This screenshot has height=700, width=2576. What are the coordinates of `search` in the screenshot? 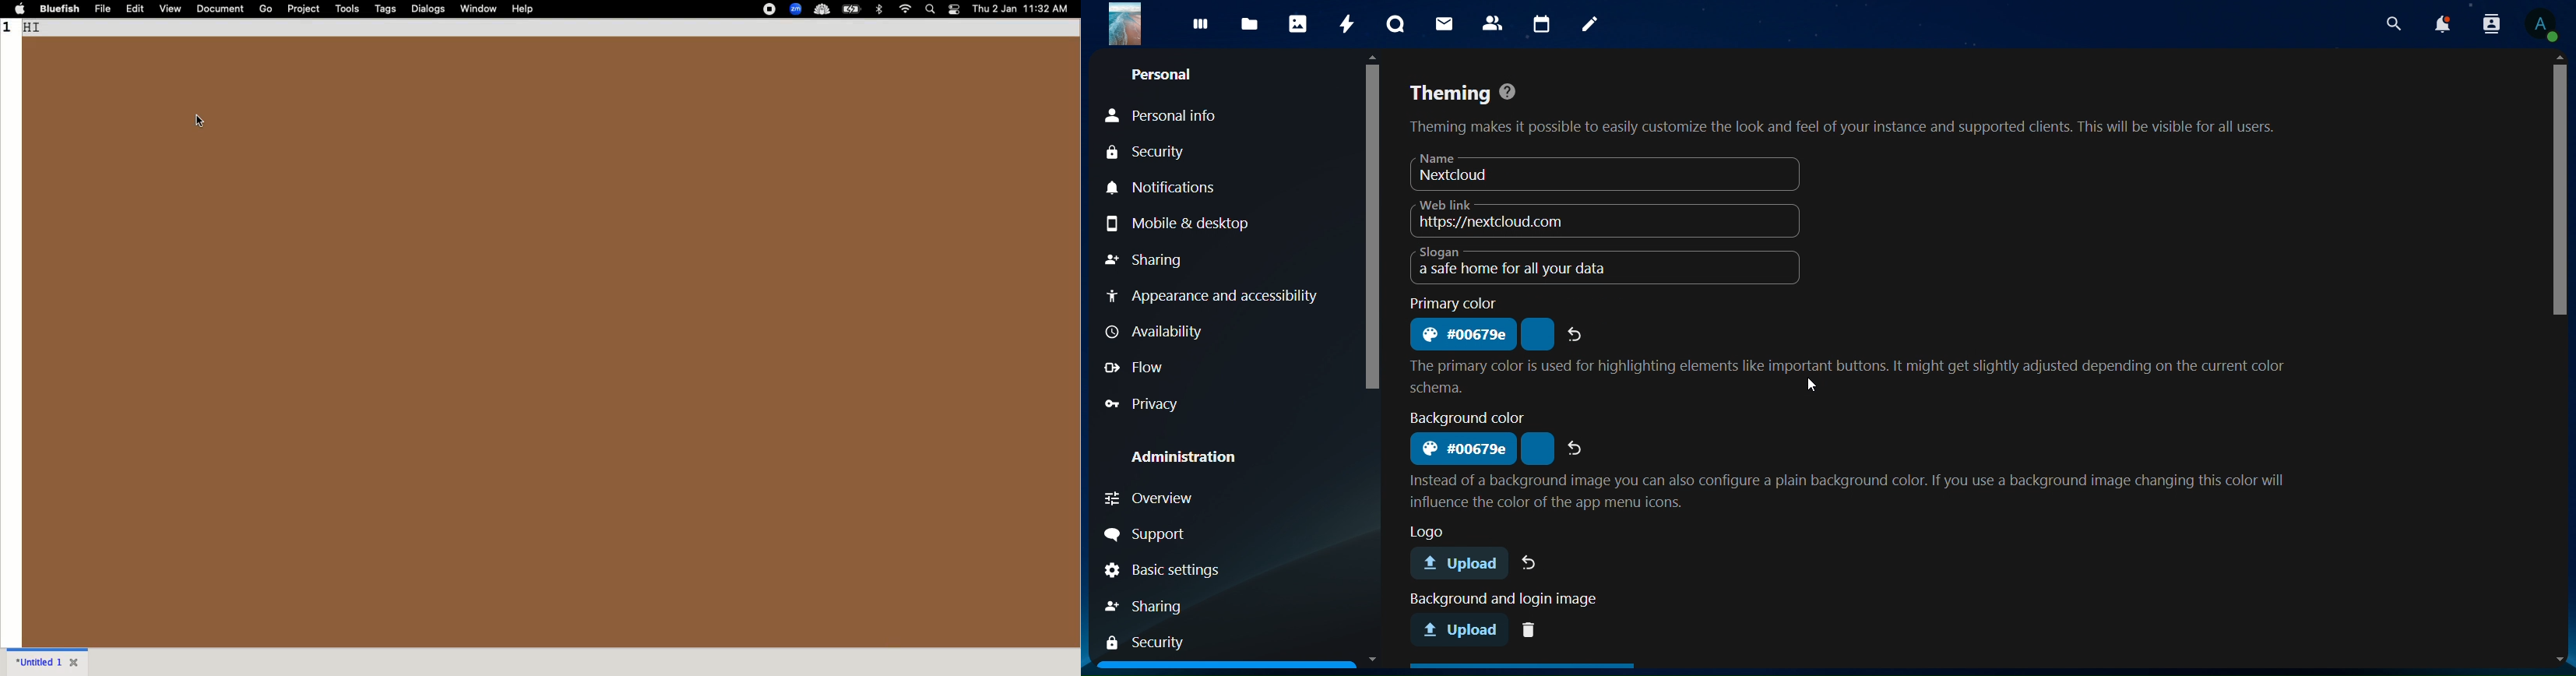 It's located at (2395, 23).